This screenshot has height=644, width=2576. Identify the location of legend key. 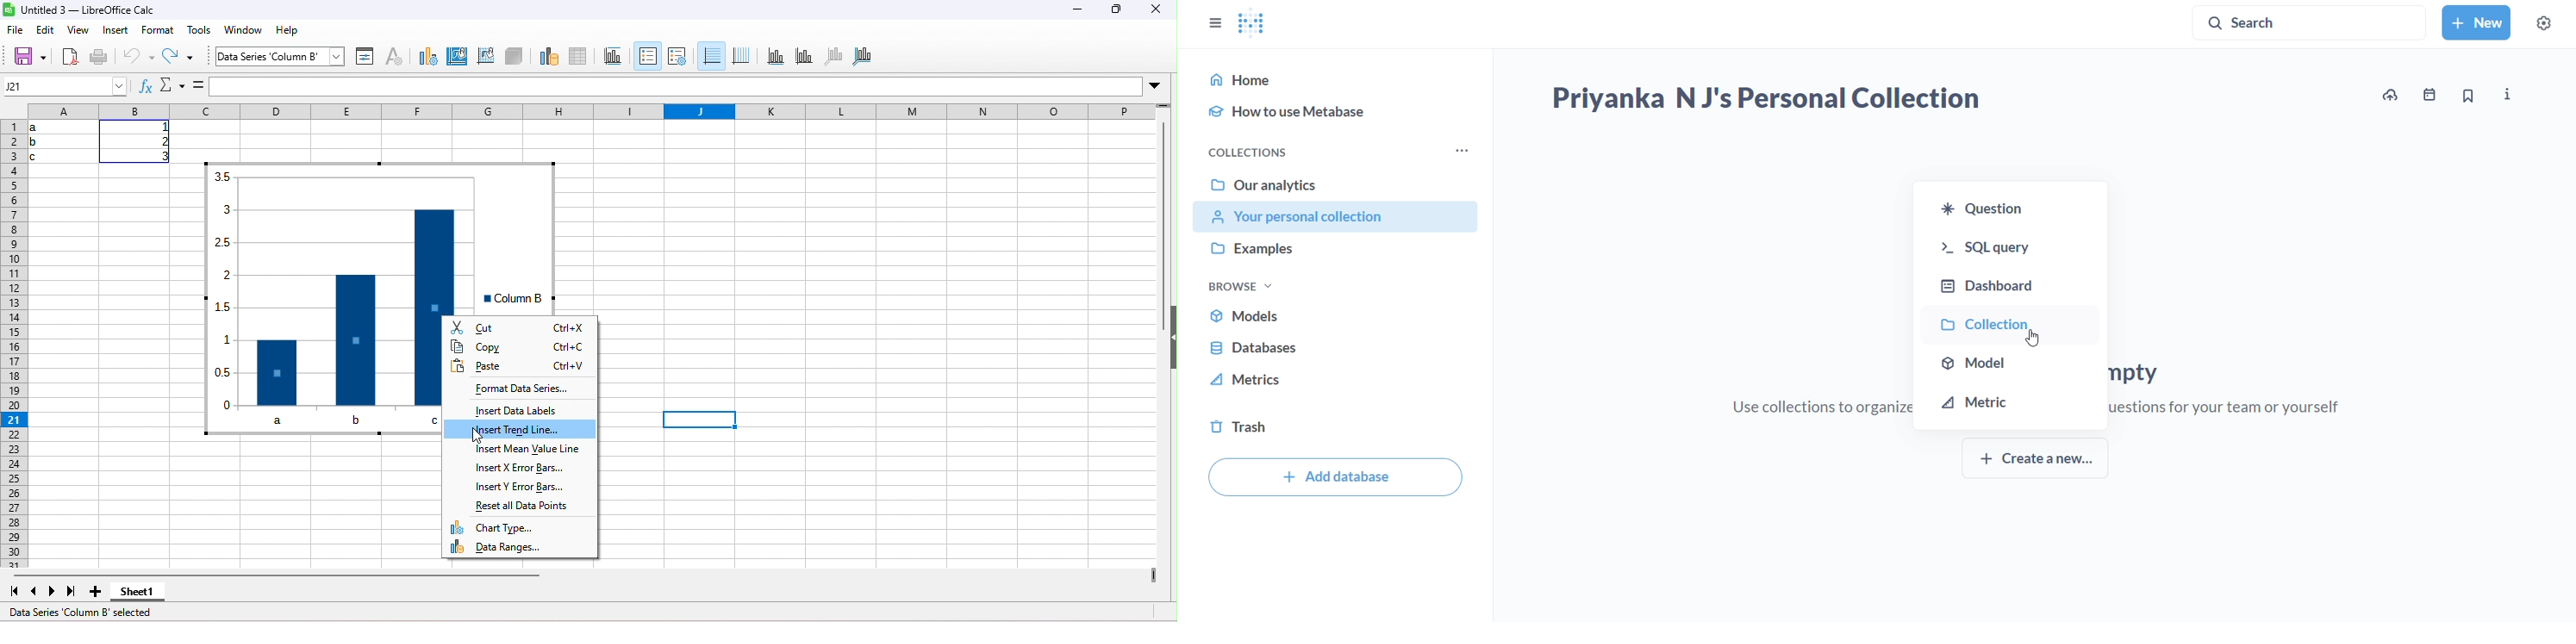
(486, 299).